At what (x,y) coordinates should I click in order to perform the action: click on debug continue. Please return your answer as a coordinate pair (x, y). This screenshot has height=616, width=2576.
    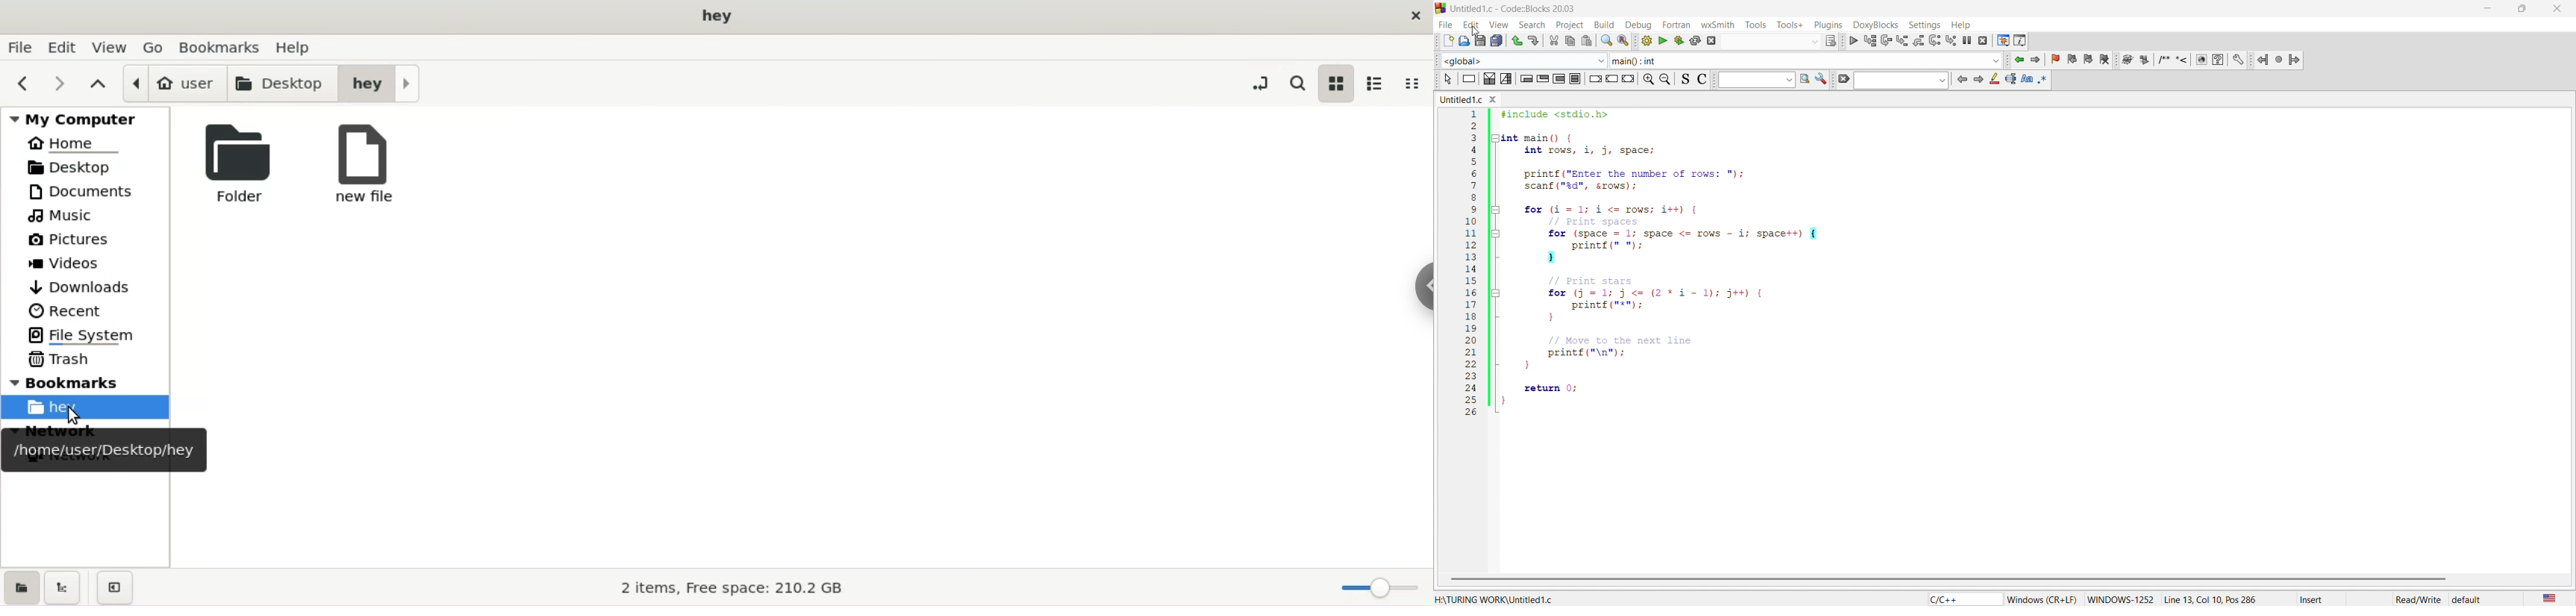
    Looking at the image, I should click on (1853, 42).